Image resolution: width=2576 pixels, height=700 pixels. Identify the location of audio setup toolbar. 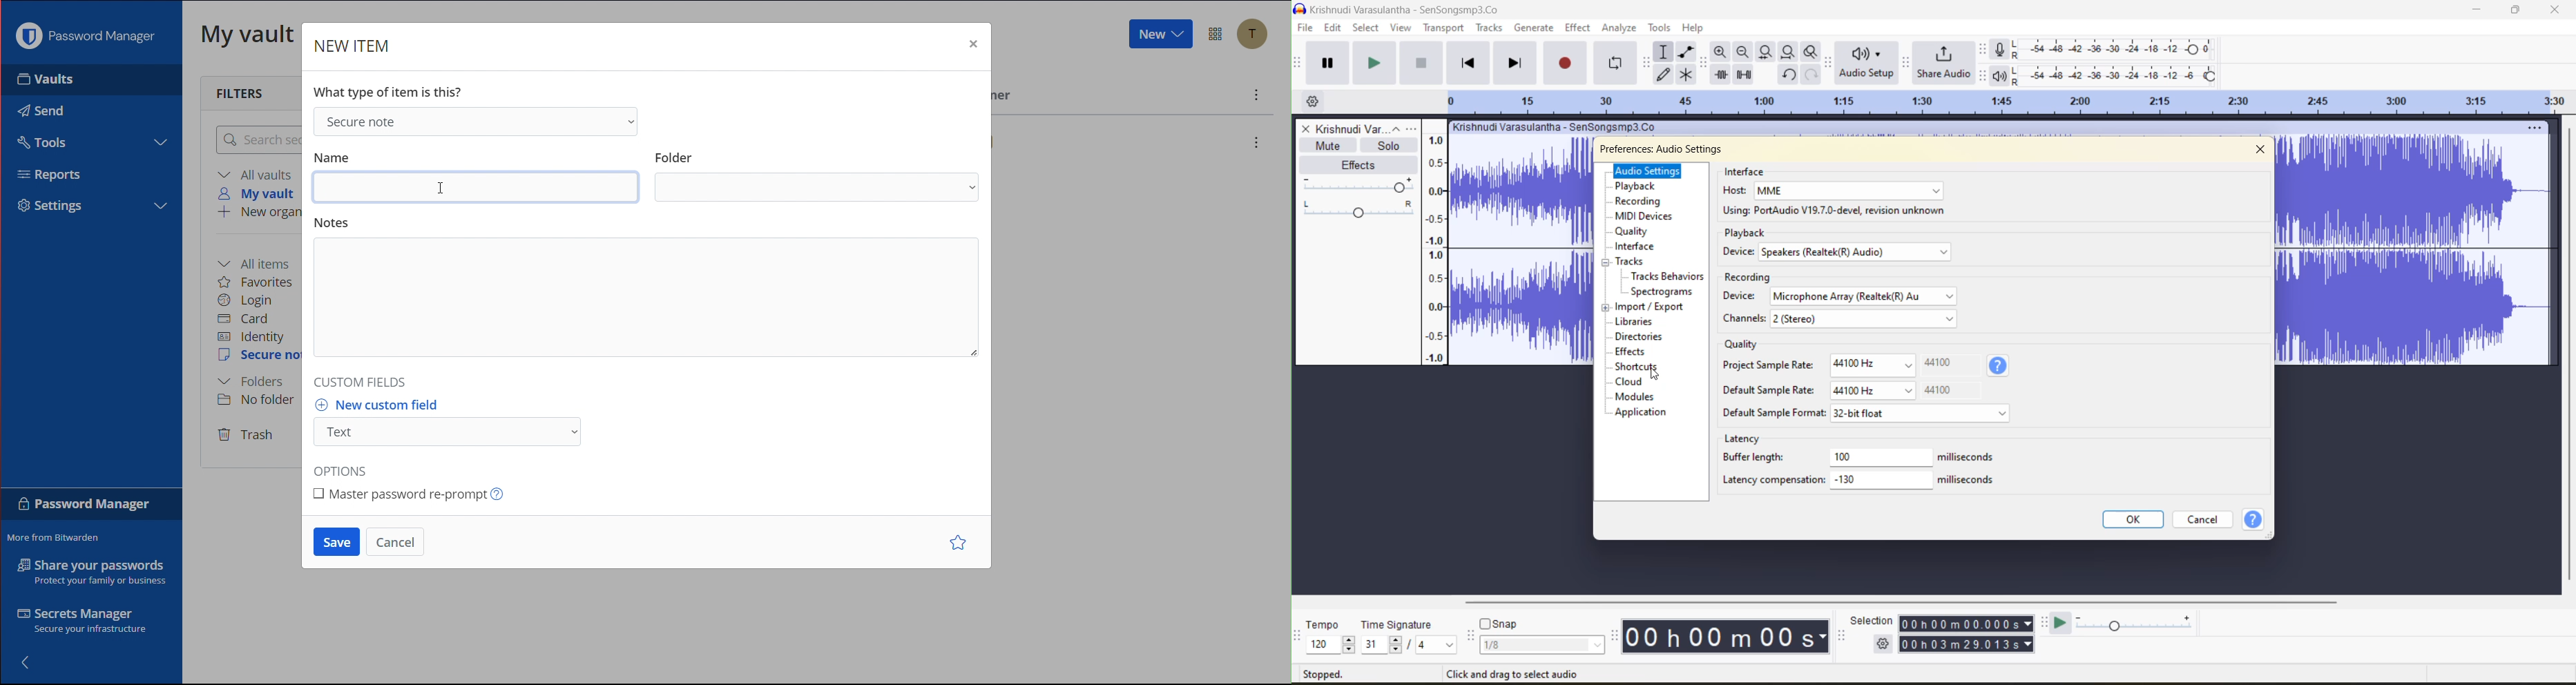
(1828, 62).